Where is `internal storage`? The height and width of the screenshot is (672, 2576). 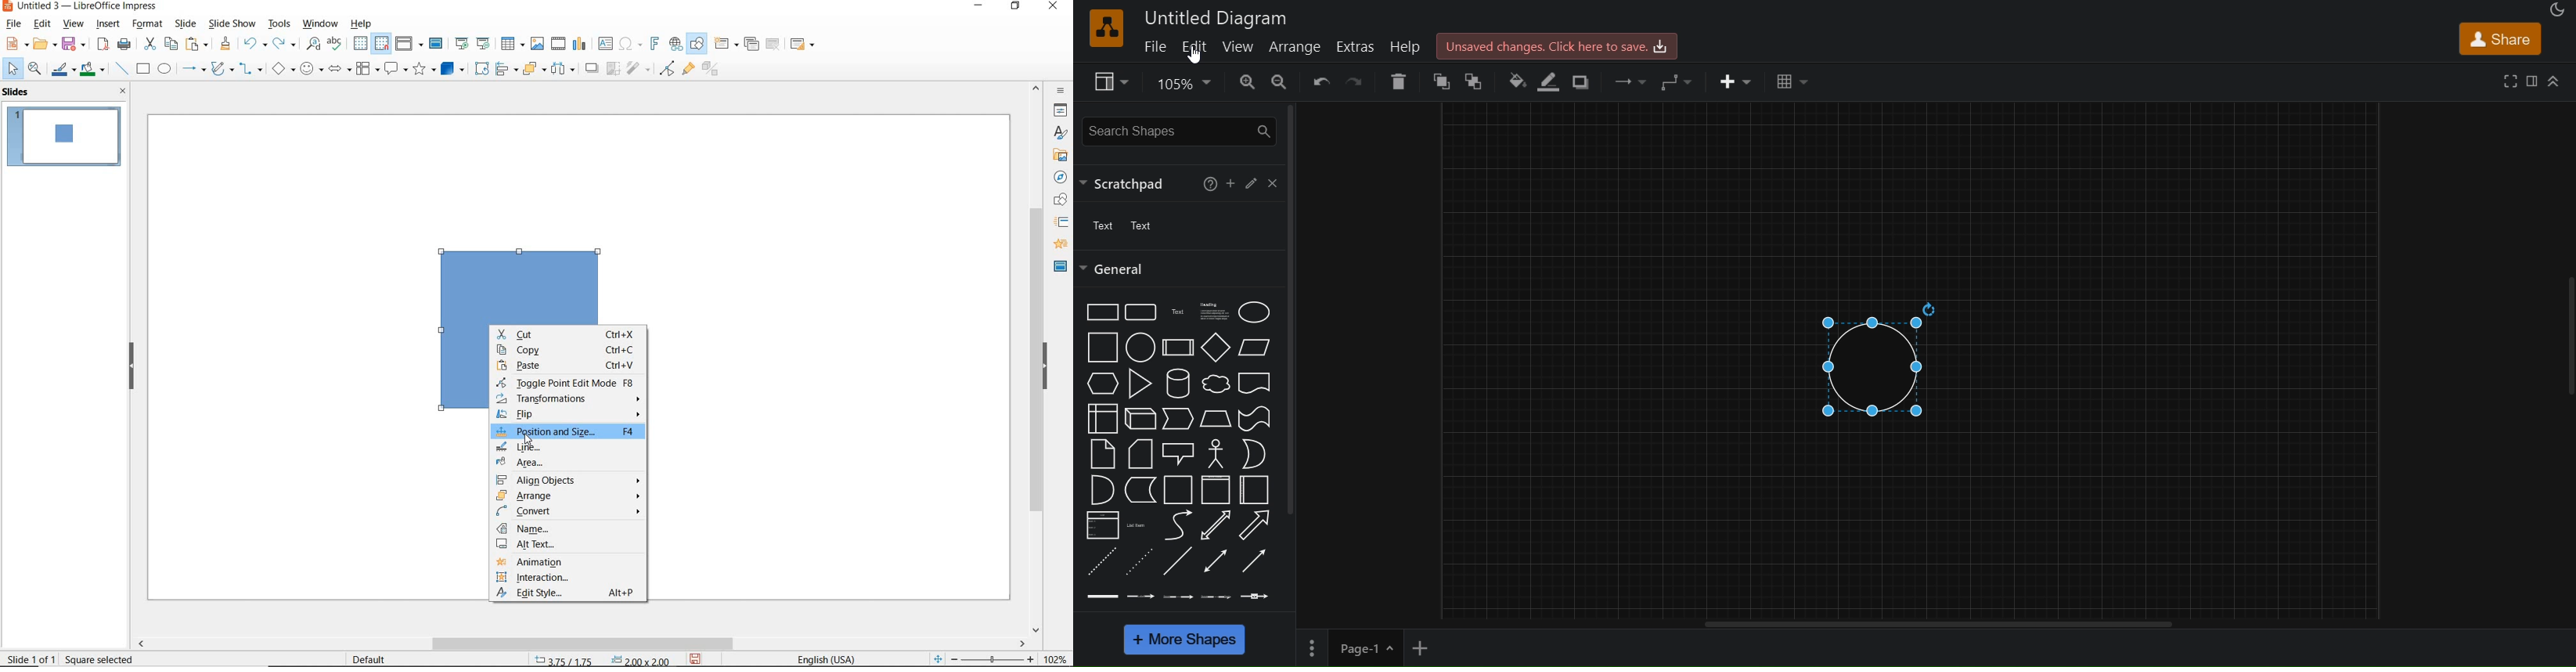
internal storage is located at coordinates (1100, 418).